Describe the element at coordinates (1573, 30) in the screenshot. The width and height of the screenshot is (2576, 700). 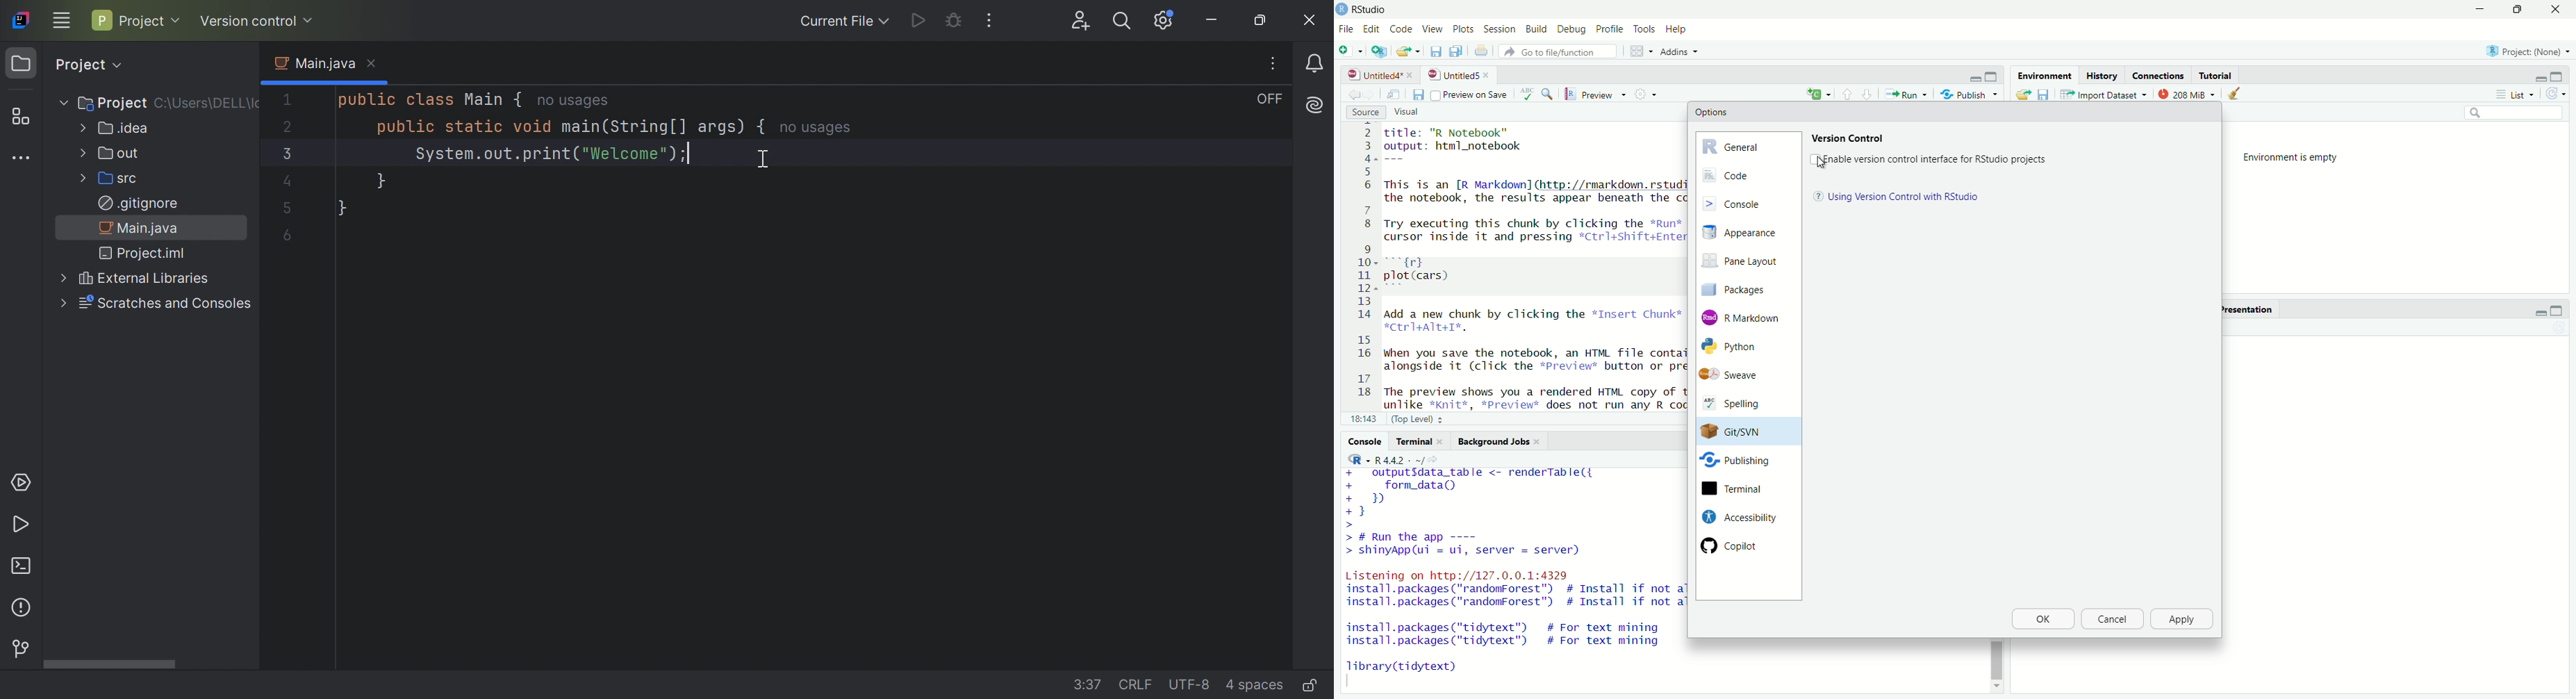
I see `Debug` at that location.